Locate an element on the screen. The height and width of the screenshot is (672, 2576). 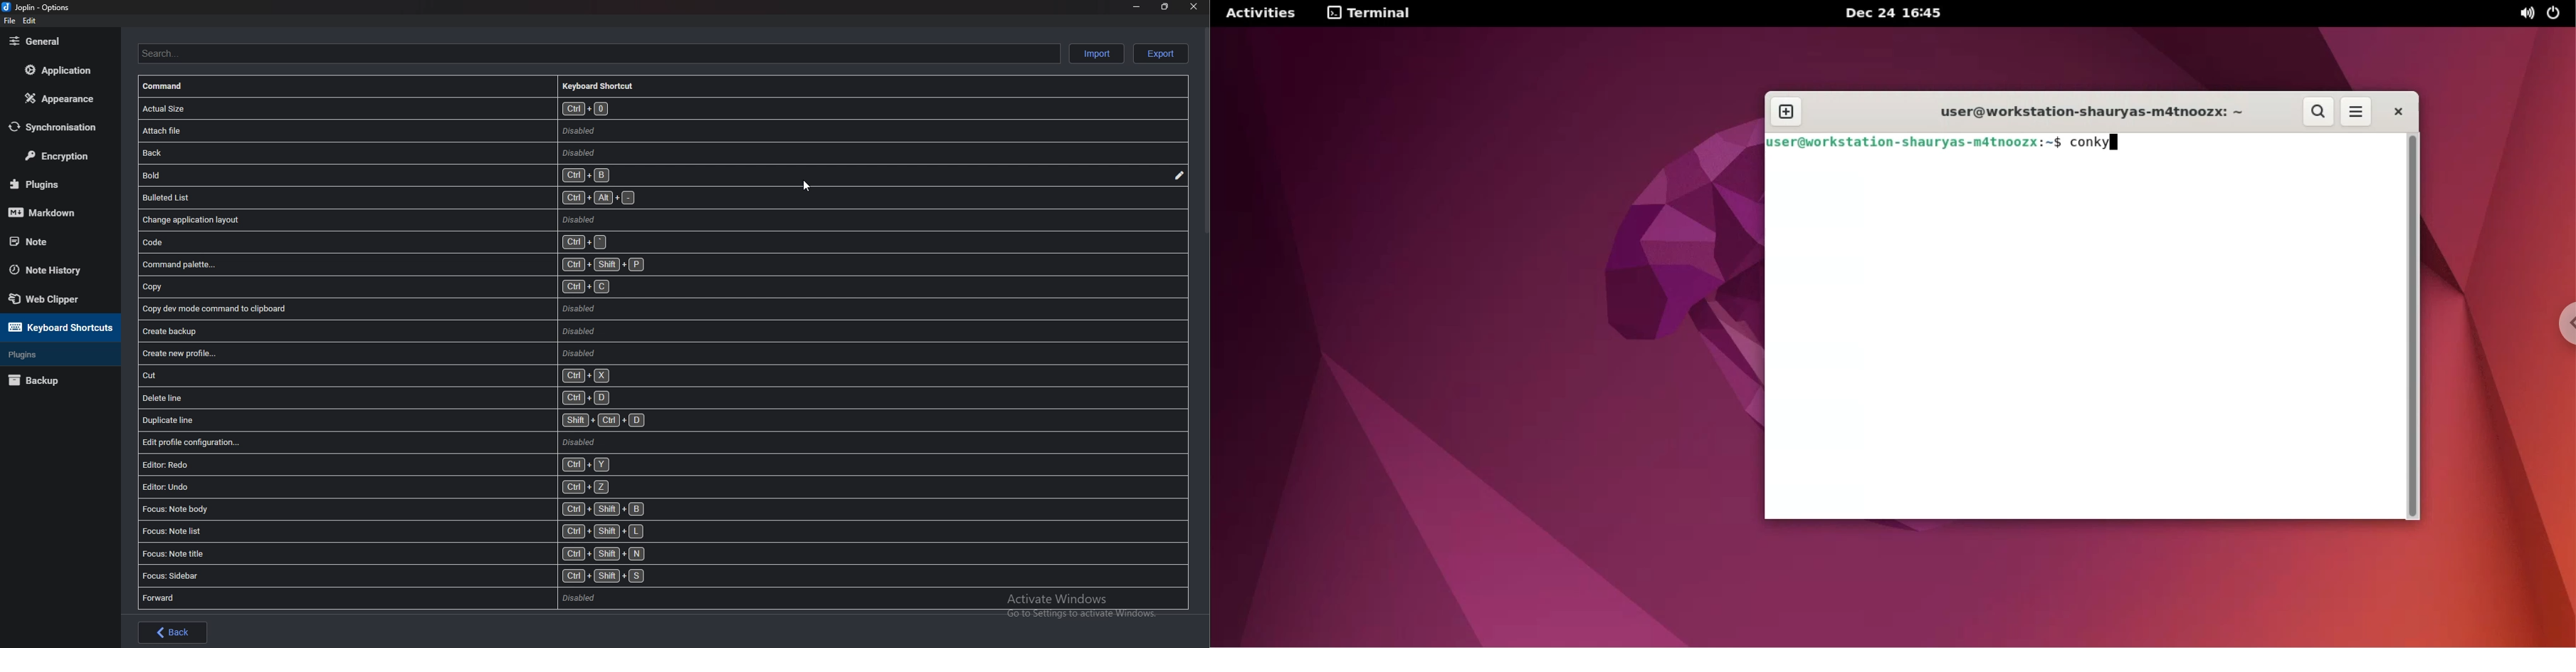
Encryption is located at coordinates (62, 156).